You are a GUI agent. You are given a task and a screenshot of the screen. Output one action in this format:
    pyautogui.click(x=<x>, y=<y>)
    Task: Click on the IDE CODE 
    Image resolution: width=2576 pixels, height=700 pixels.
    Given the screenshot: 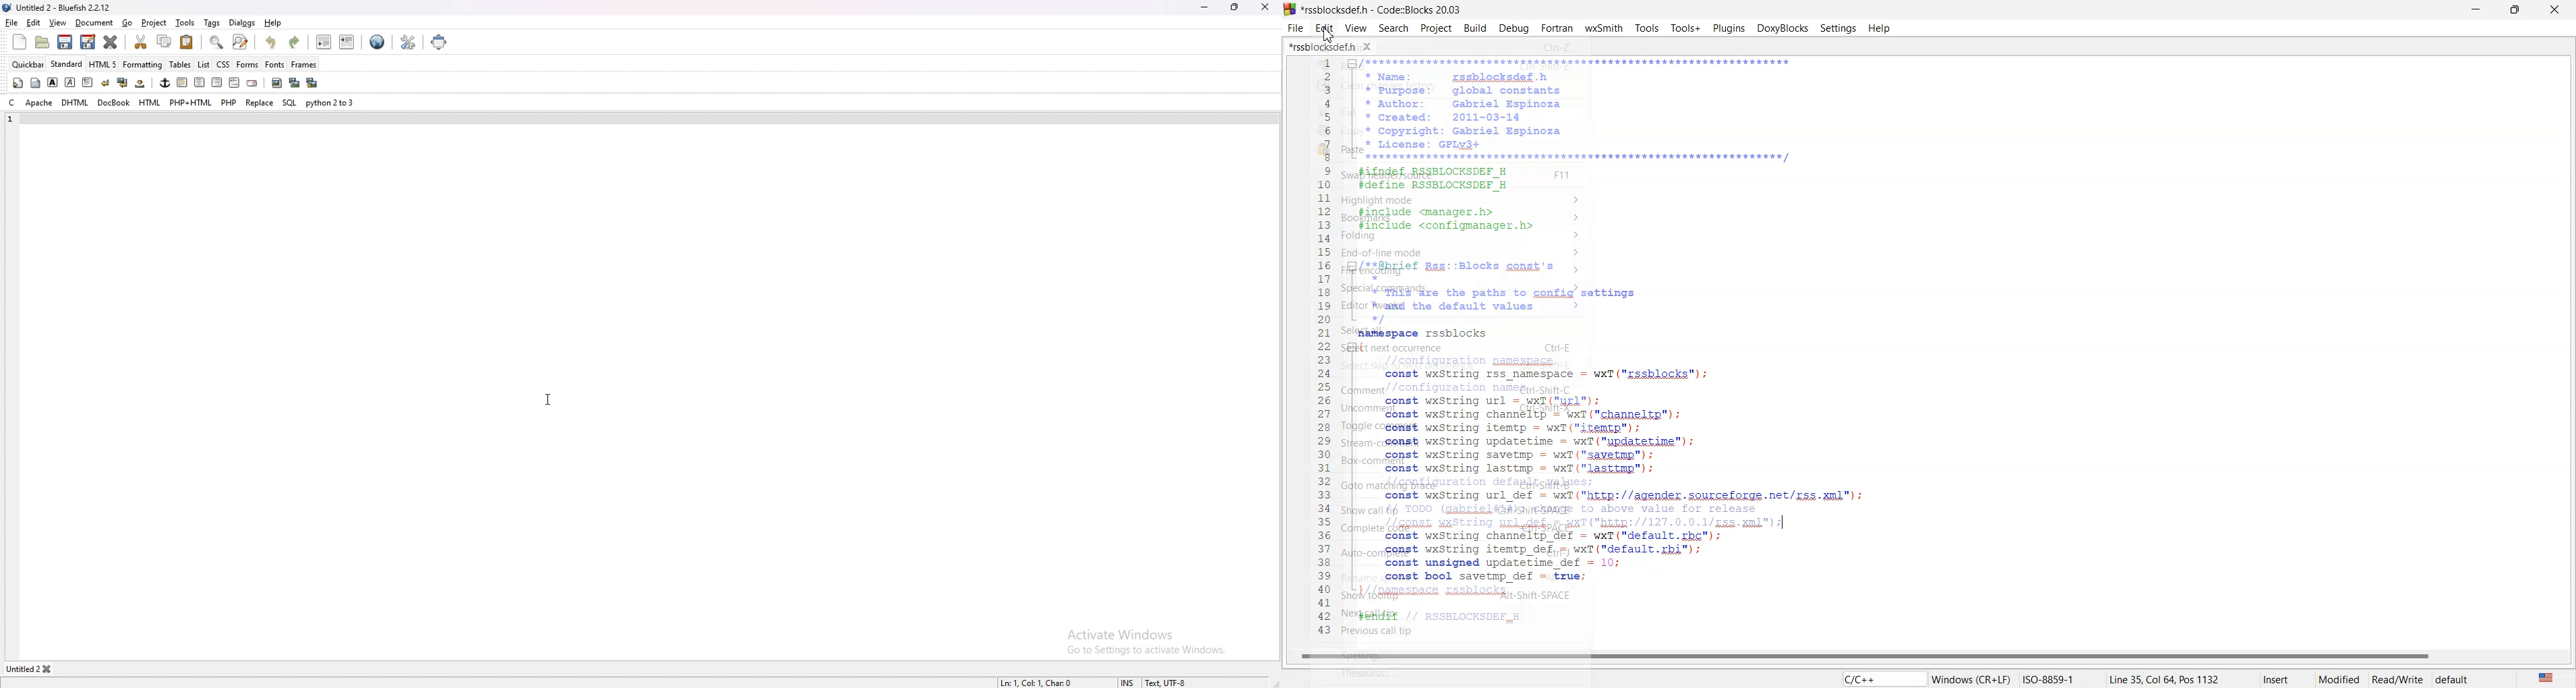 What is the action you would take?
    pyautogui.click(x=1623, y=347)
    